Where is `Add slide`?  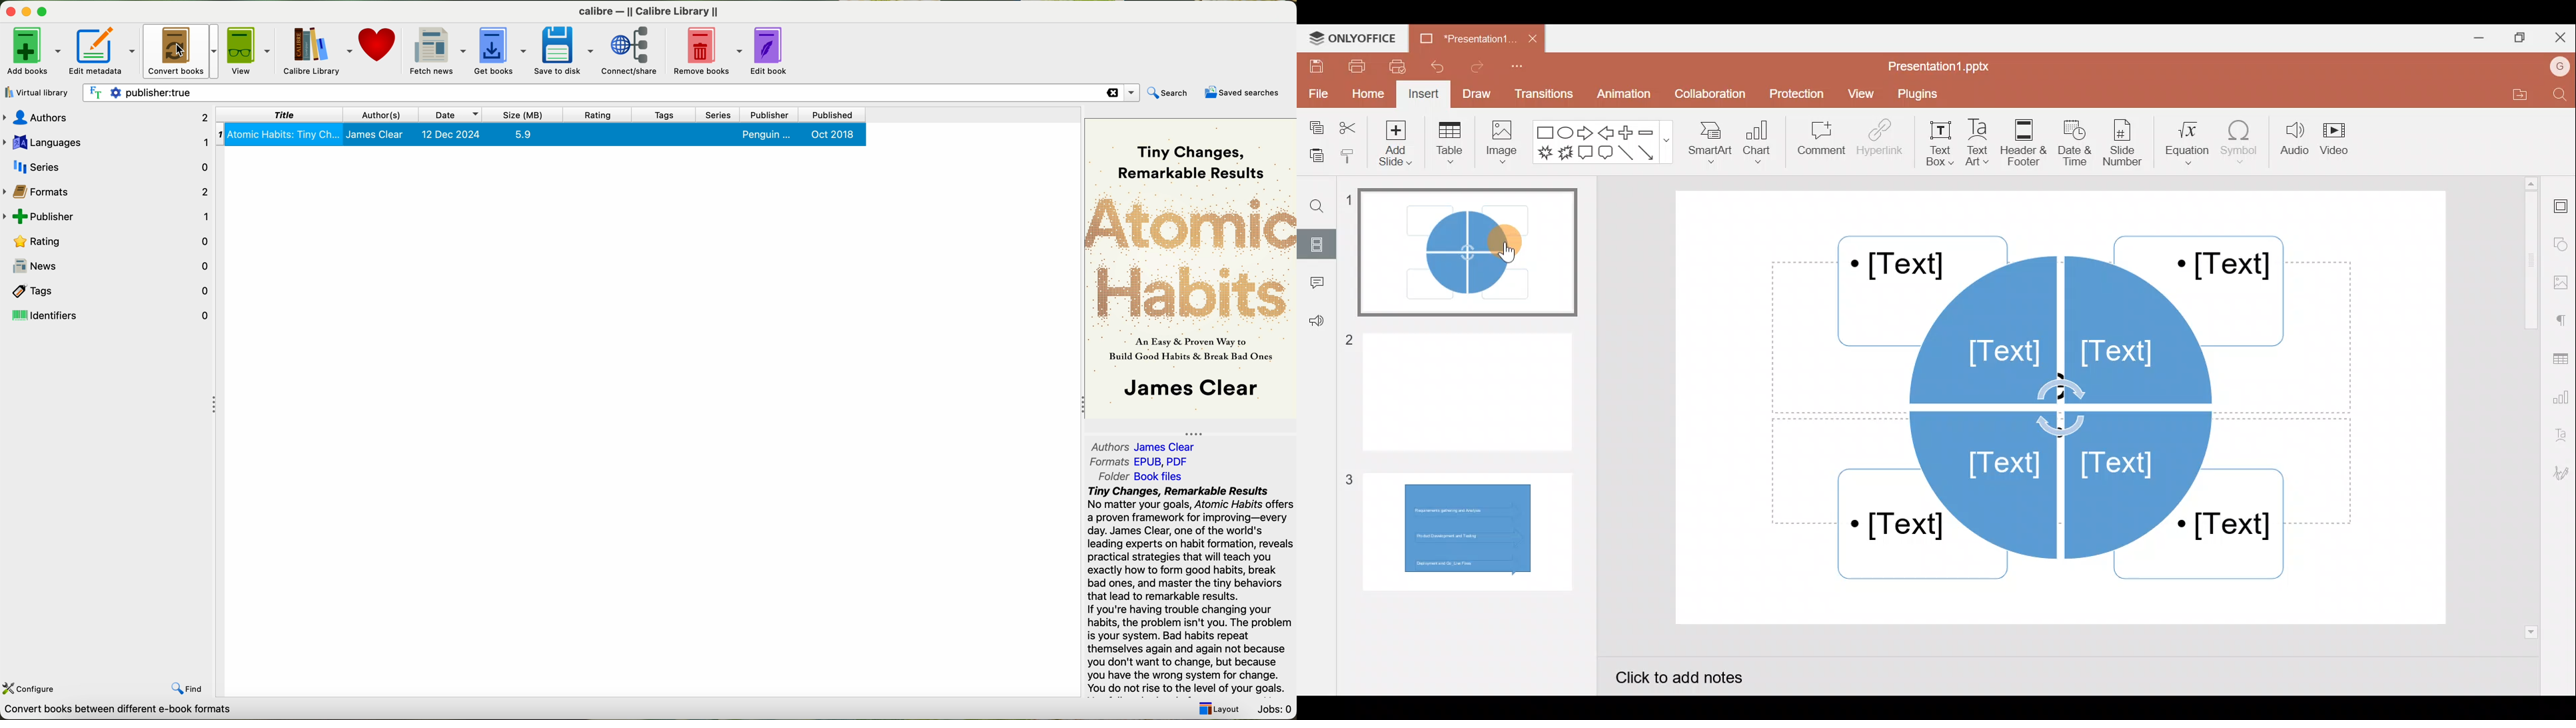
Add slide is located at coordinates (1393, 145).